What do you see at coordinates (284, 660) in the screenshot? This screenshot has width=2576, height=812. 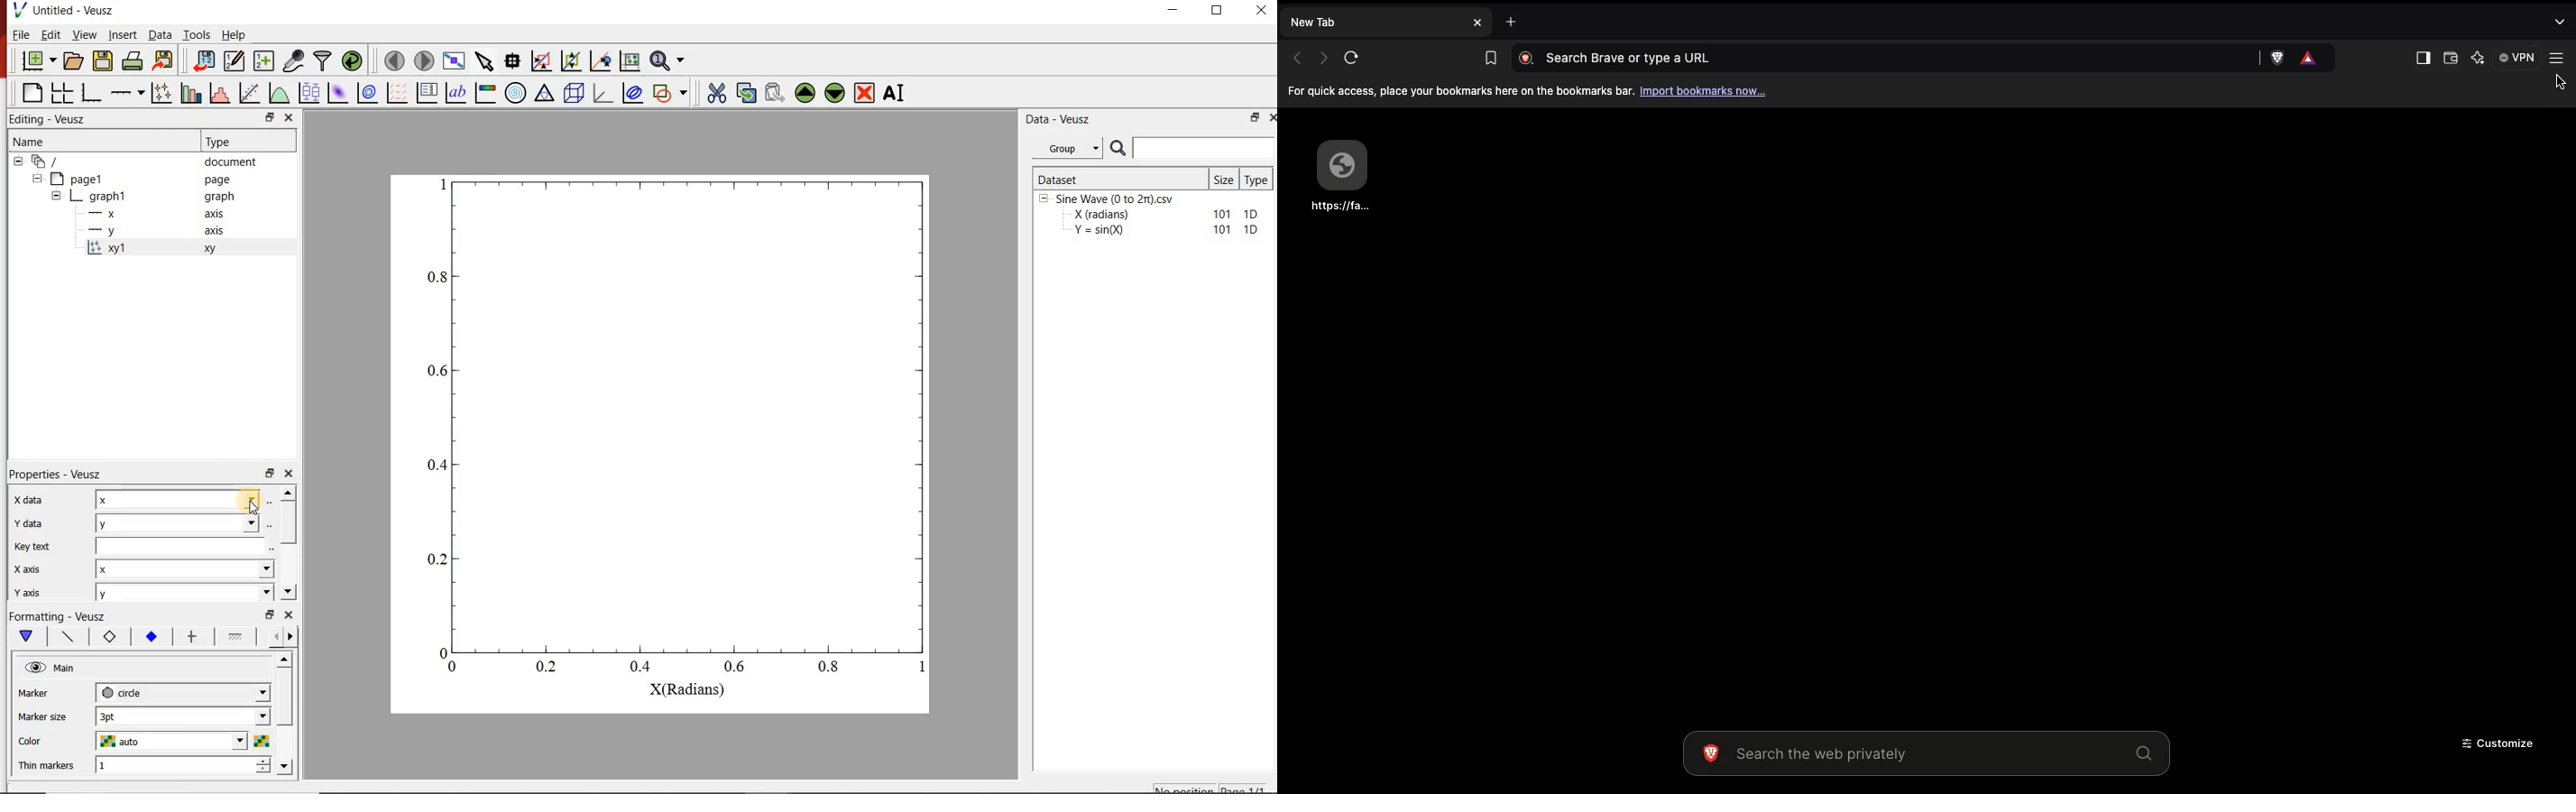 I see `Up` at bounding box center [284, 660].